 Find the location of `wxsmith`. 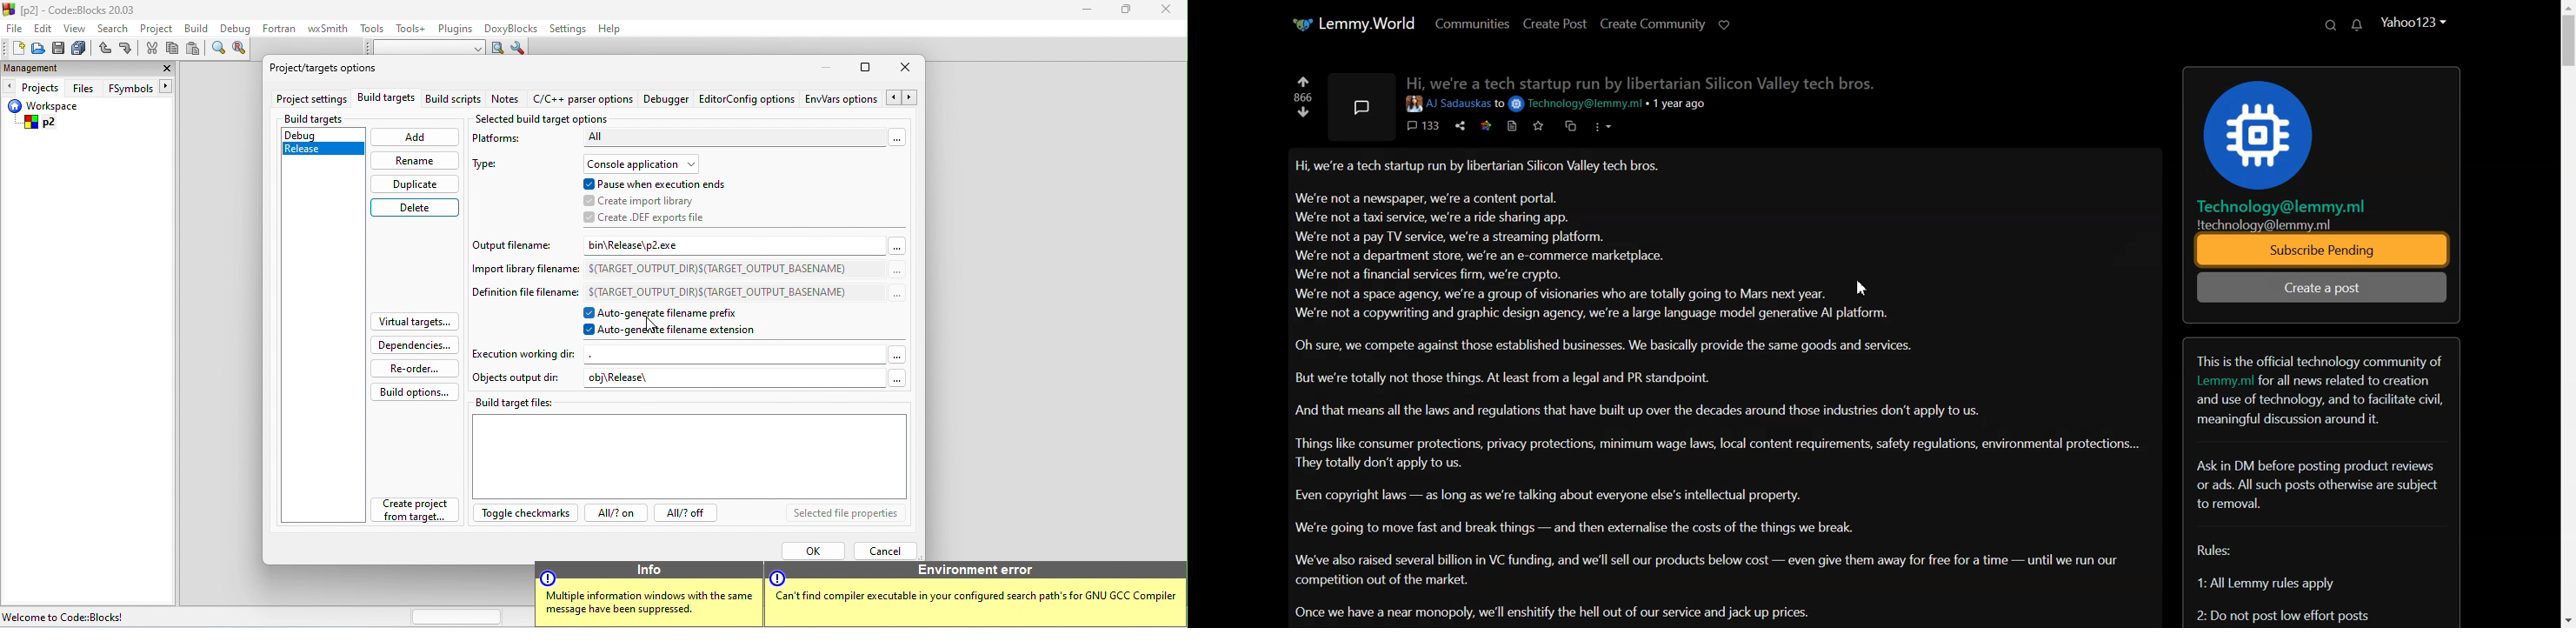

wxsmith is located at coordinates (329, 28).